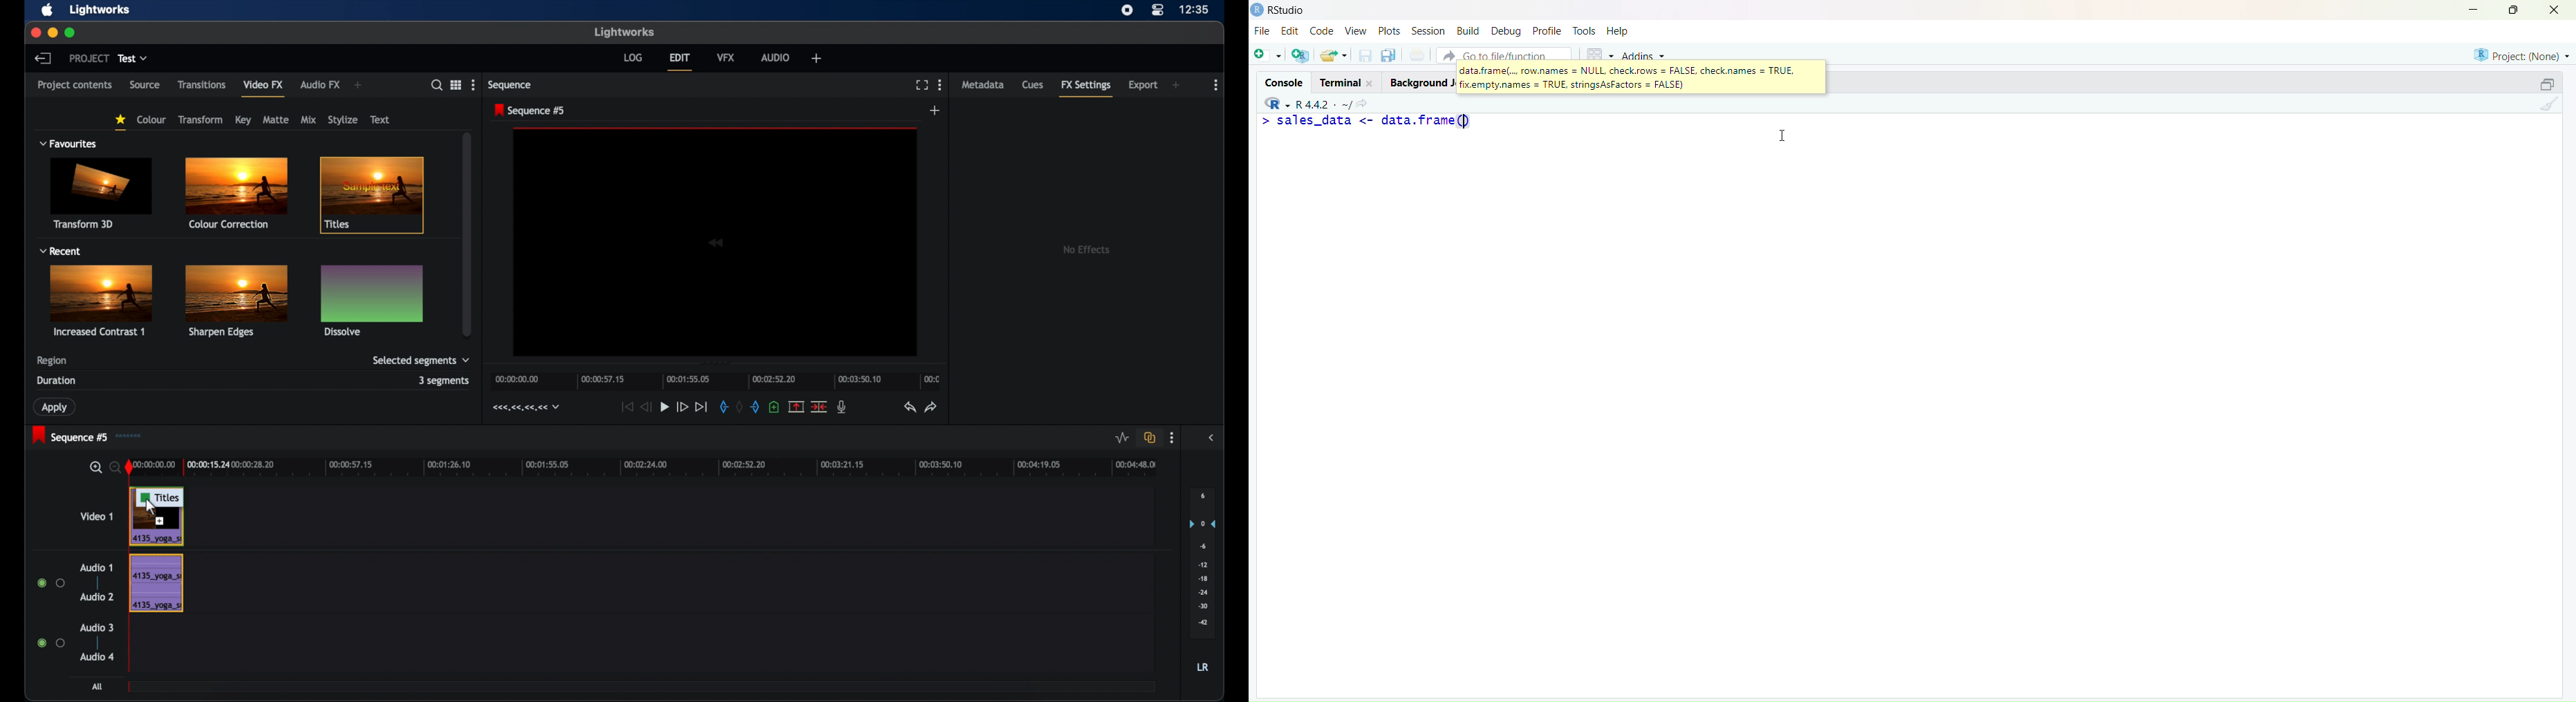 The height and width of the screenshot is (728, 2576). I want to click on Profile, so click(1547, 32).